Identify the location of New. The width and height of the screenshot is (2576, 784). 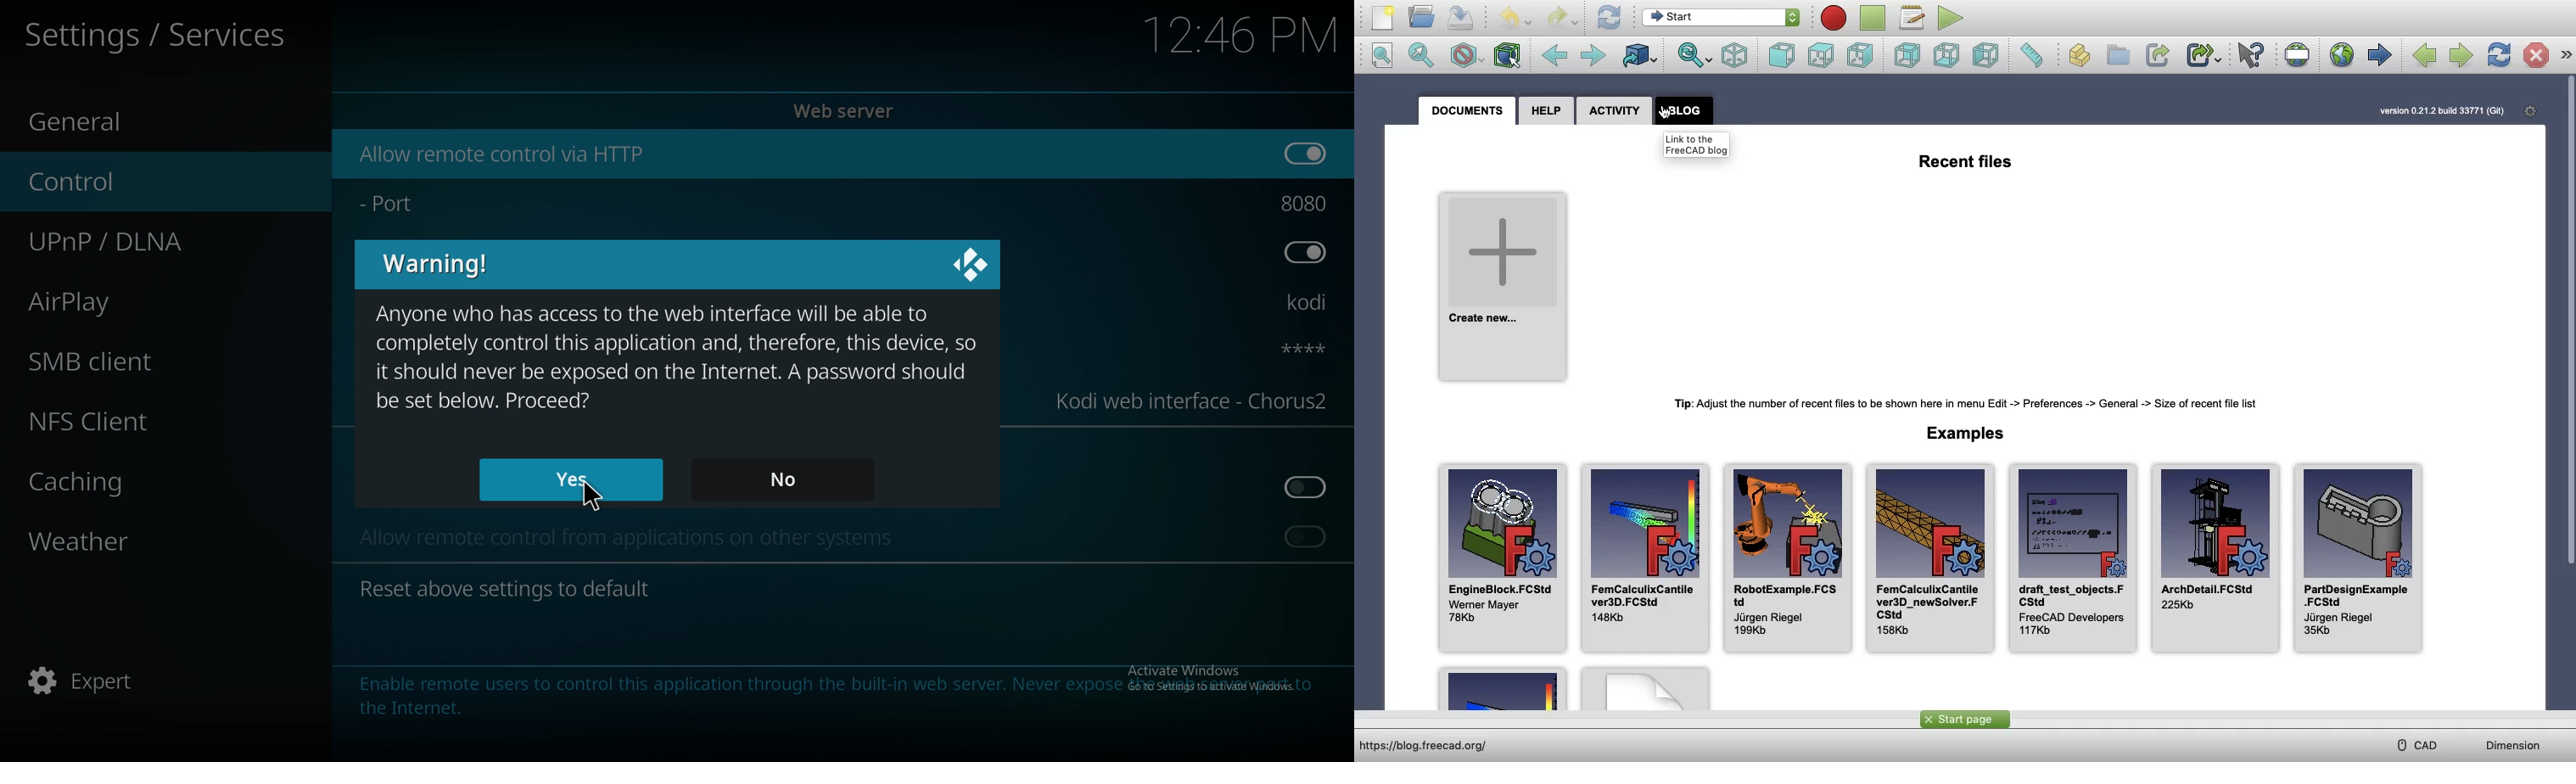
(1383, 18).